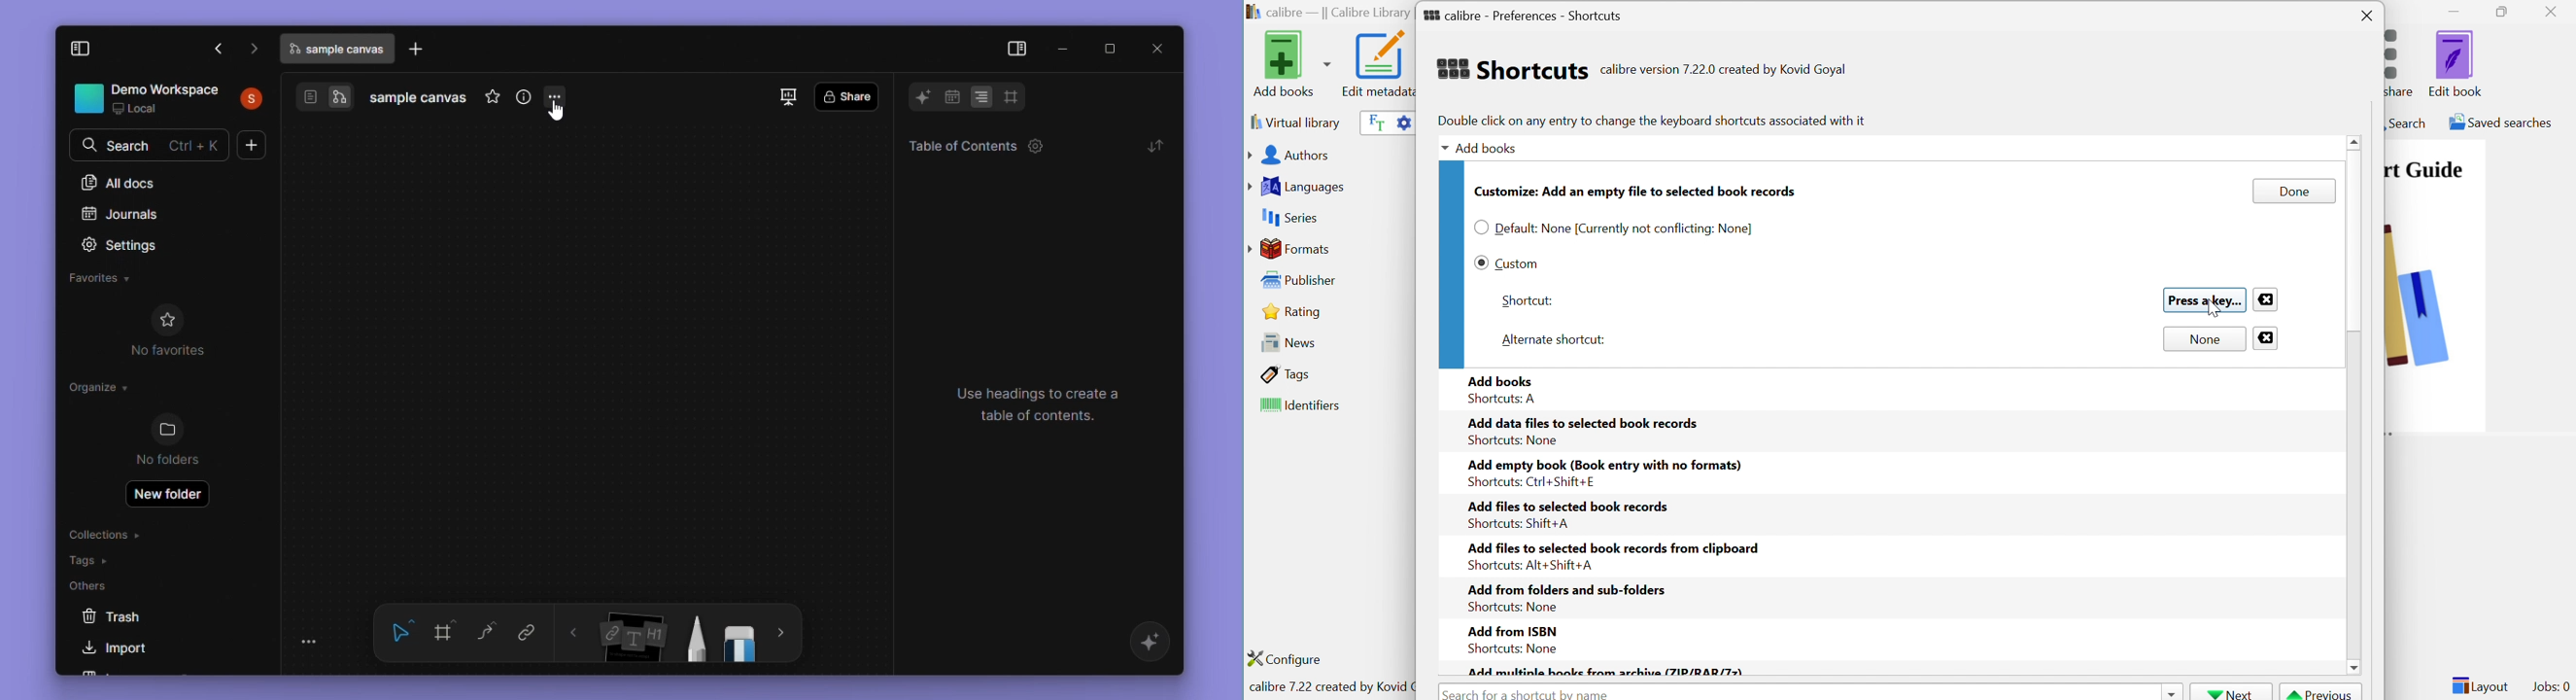 Image resolution: width=2576 pixels, height=700 pixels. I want to click on Virtual library, so click(1294, 122).